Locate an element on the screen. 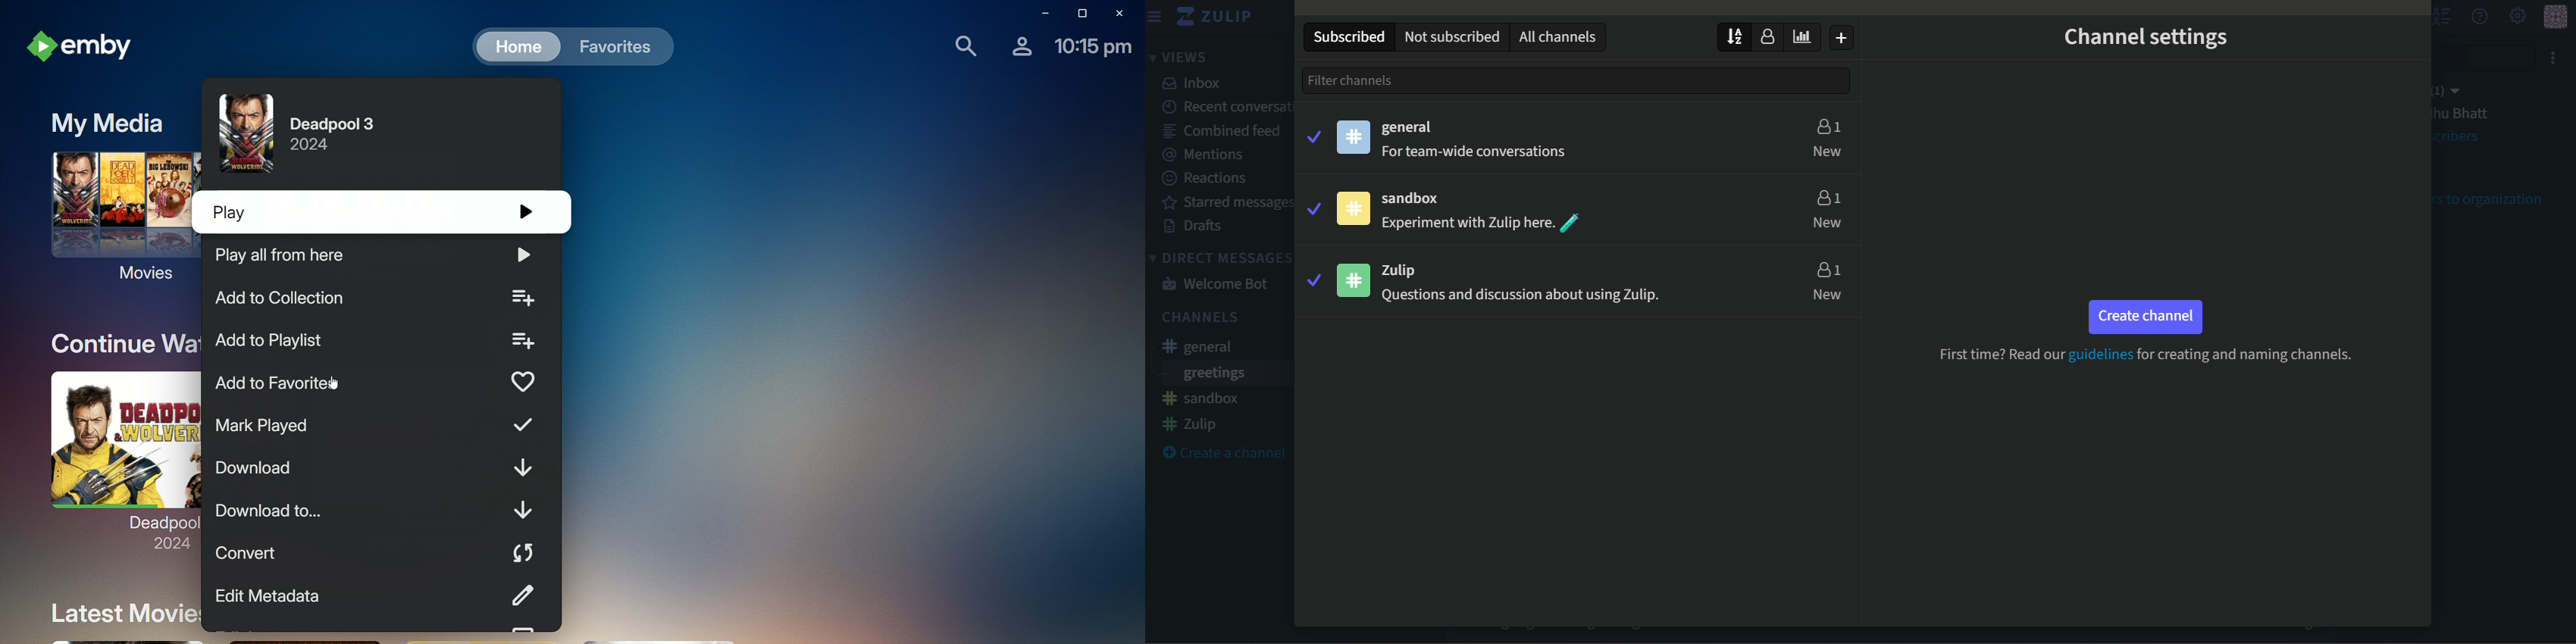 The width and height of the screenshot is (2576, 644). sandbox is located at coordinates (1412, 199).